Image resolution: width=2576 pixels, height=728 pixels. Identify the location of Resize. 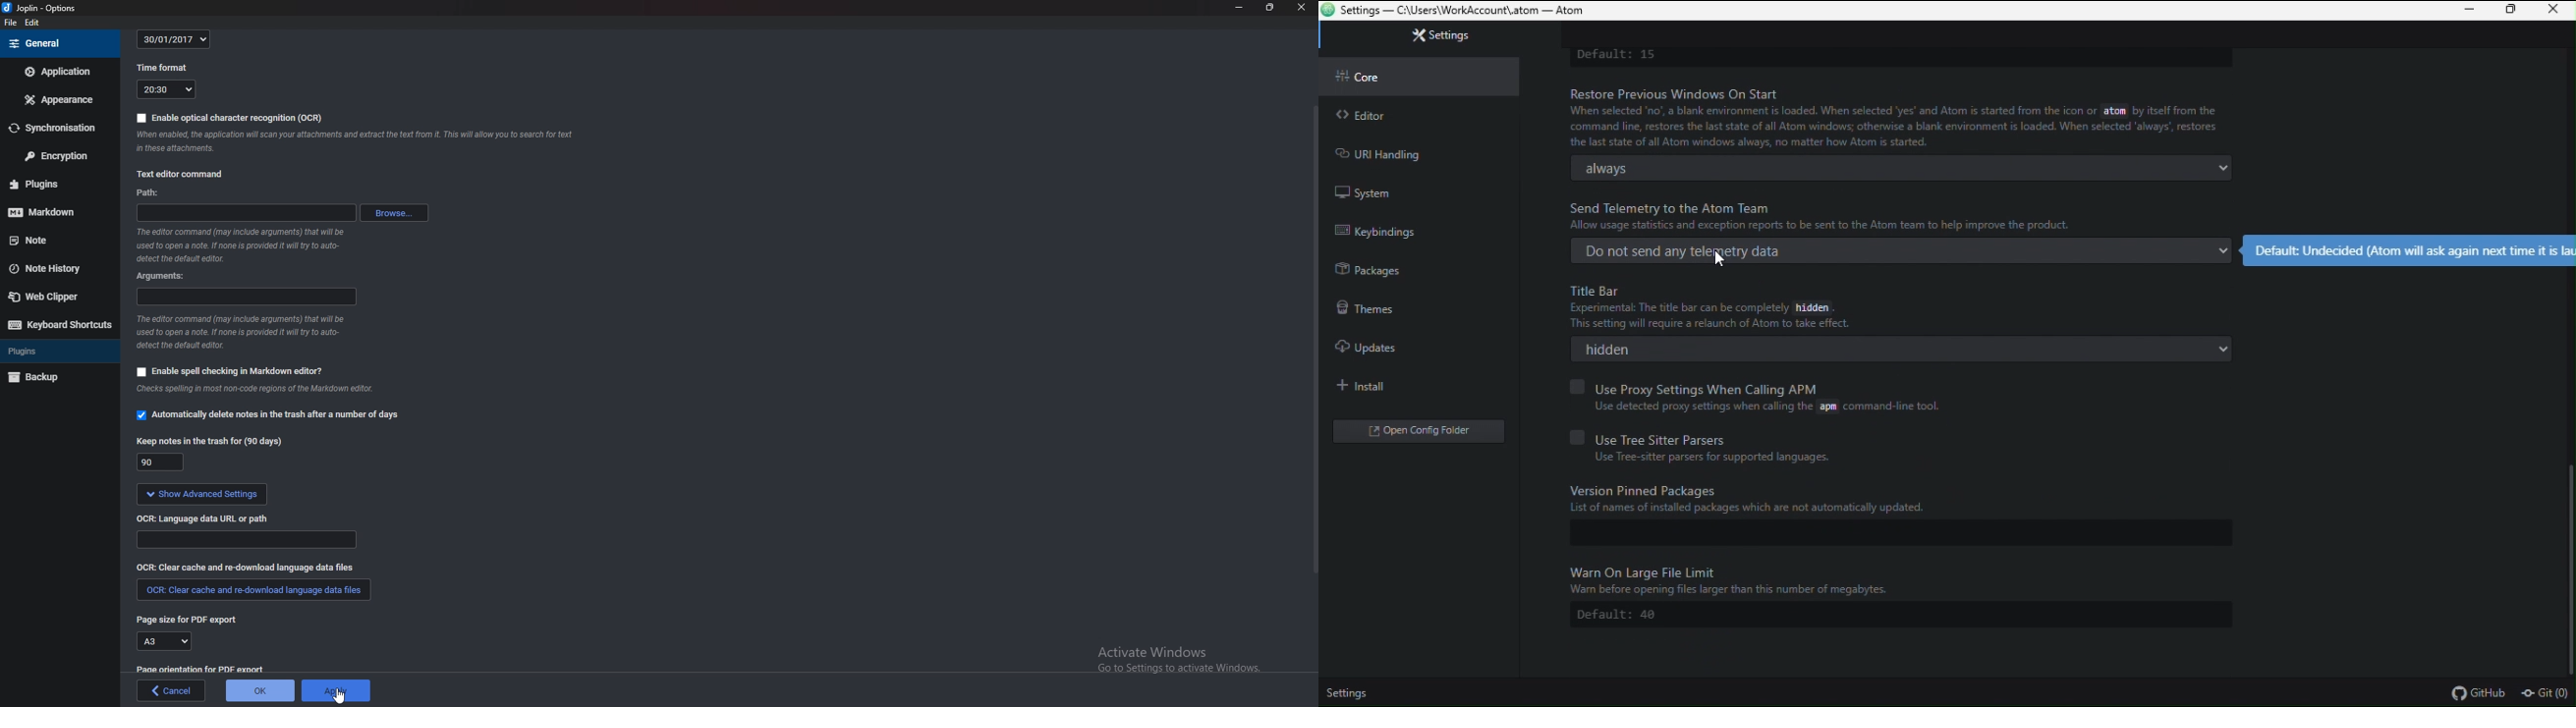
(1270, 8).